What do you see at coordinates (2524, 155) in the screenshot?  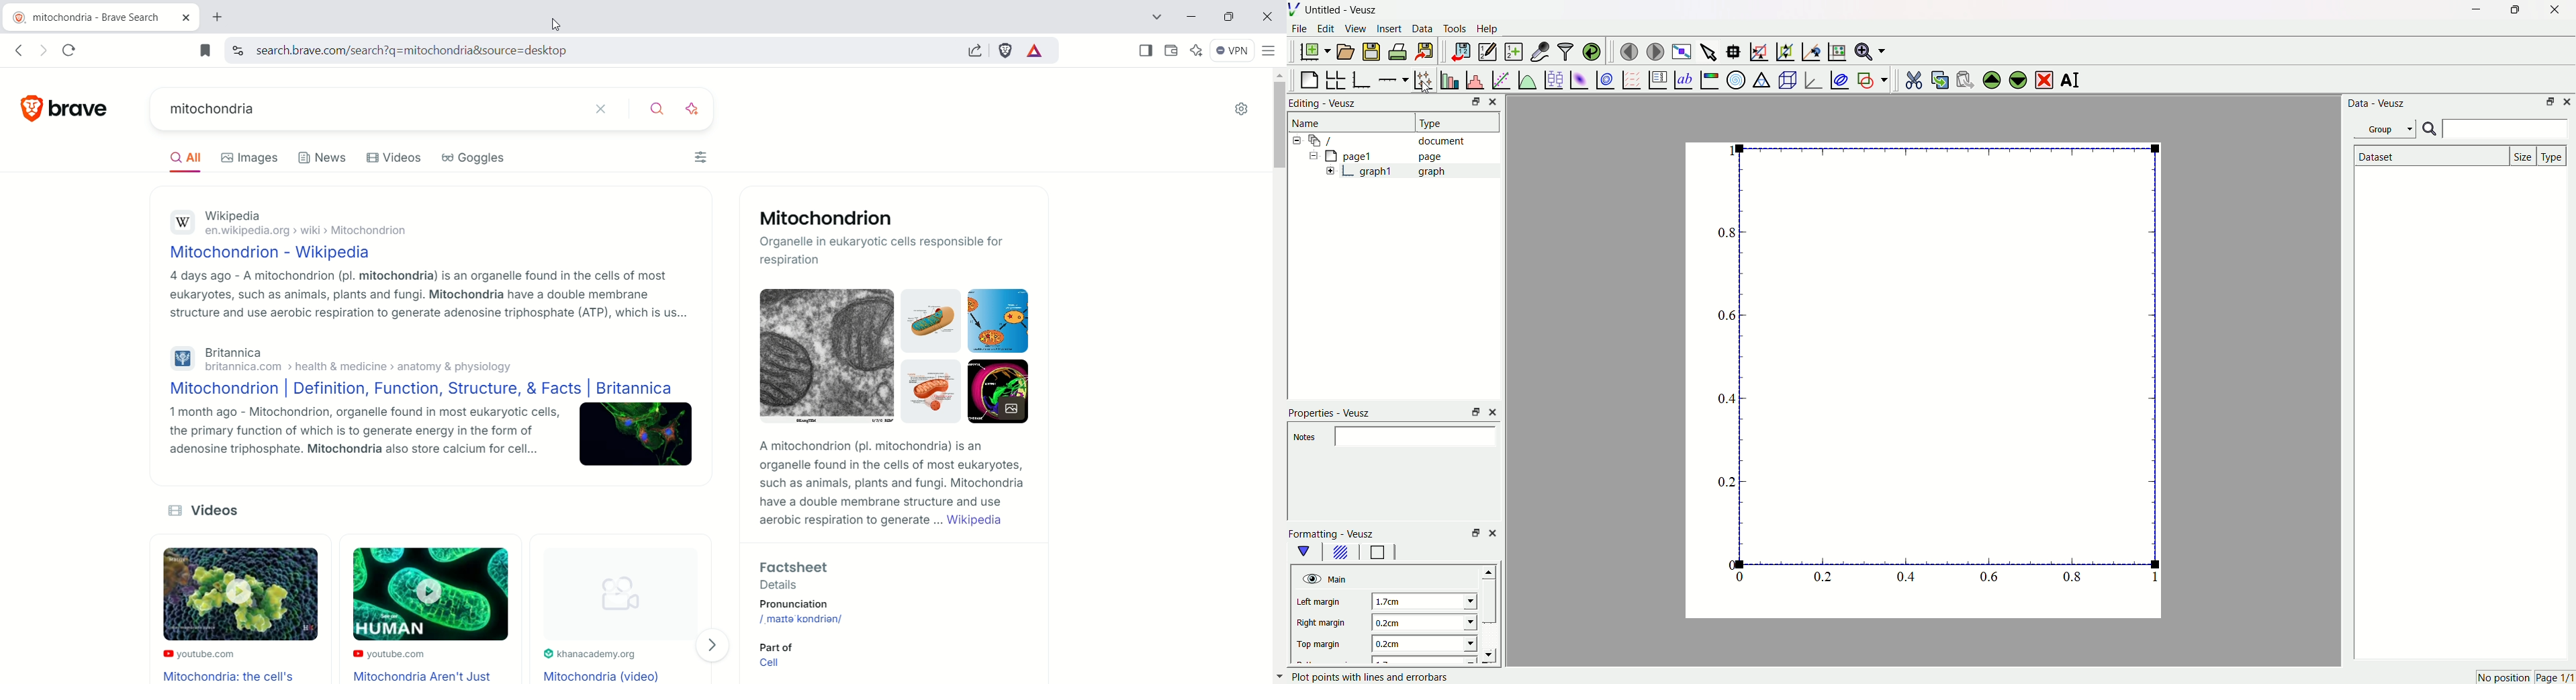 I see `Size` at bounding box center [2524, 155].